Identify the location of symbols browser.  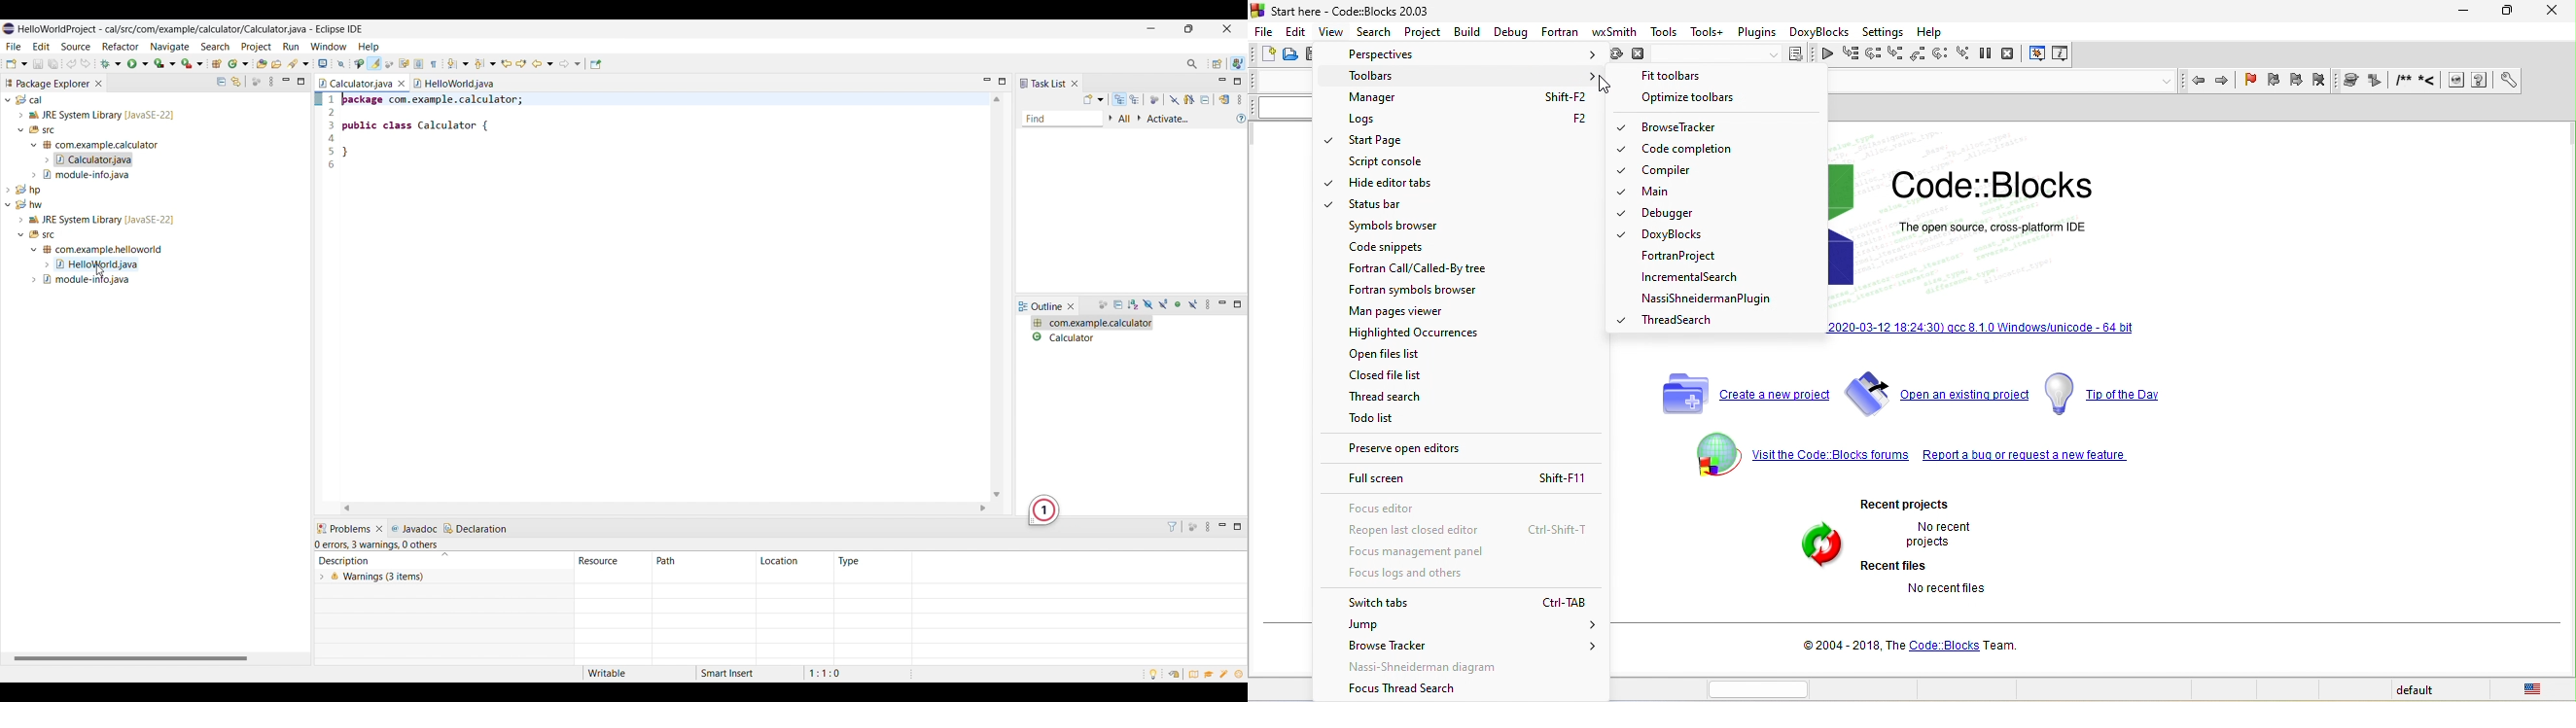
(1394, 228).